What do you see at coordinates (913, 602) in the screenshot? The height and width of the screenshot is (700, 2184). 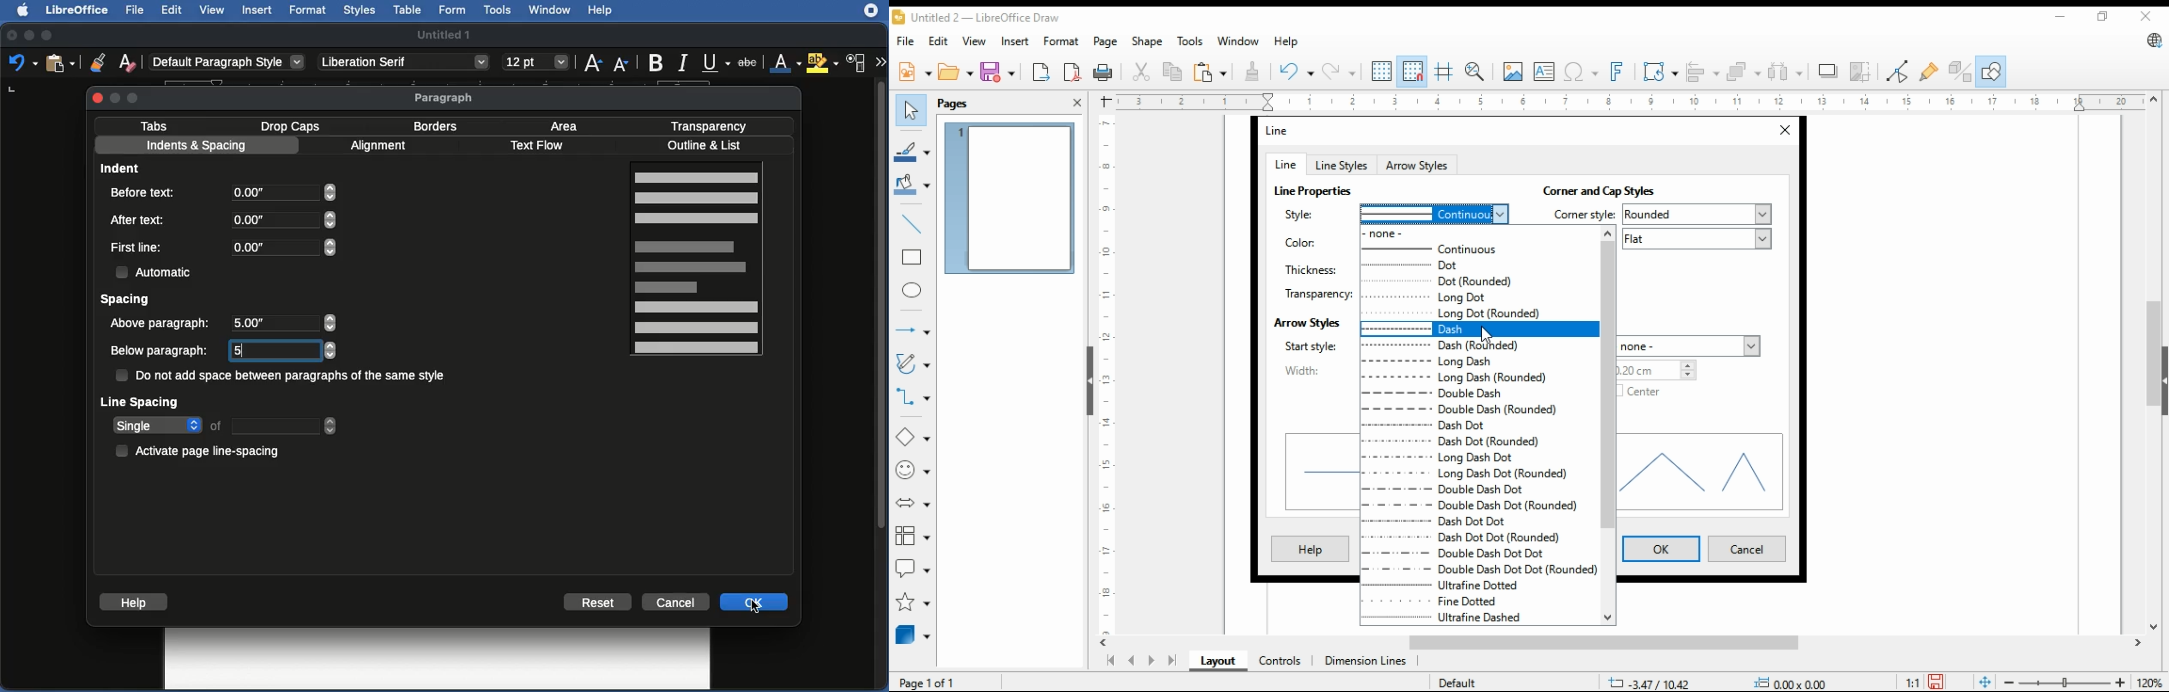 I see `stars and banners` at bounding box center [913, 602].